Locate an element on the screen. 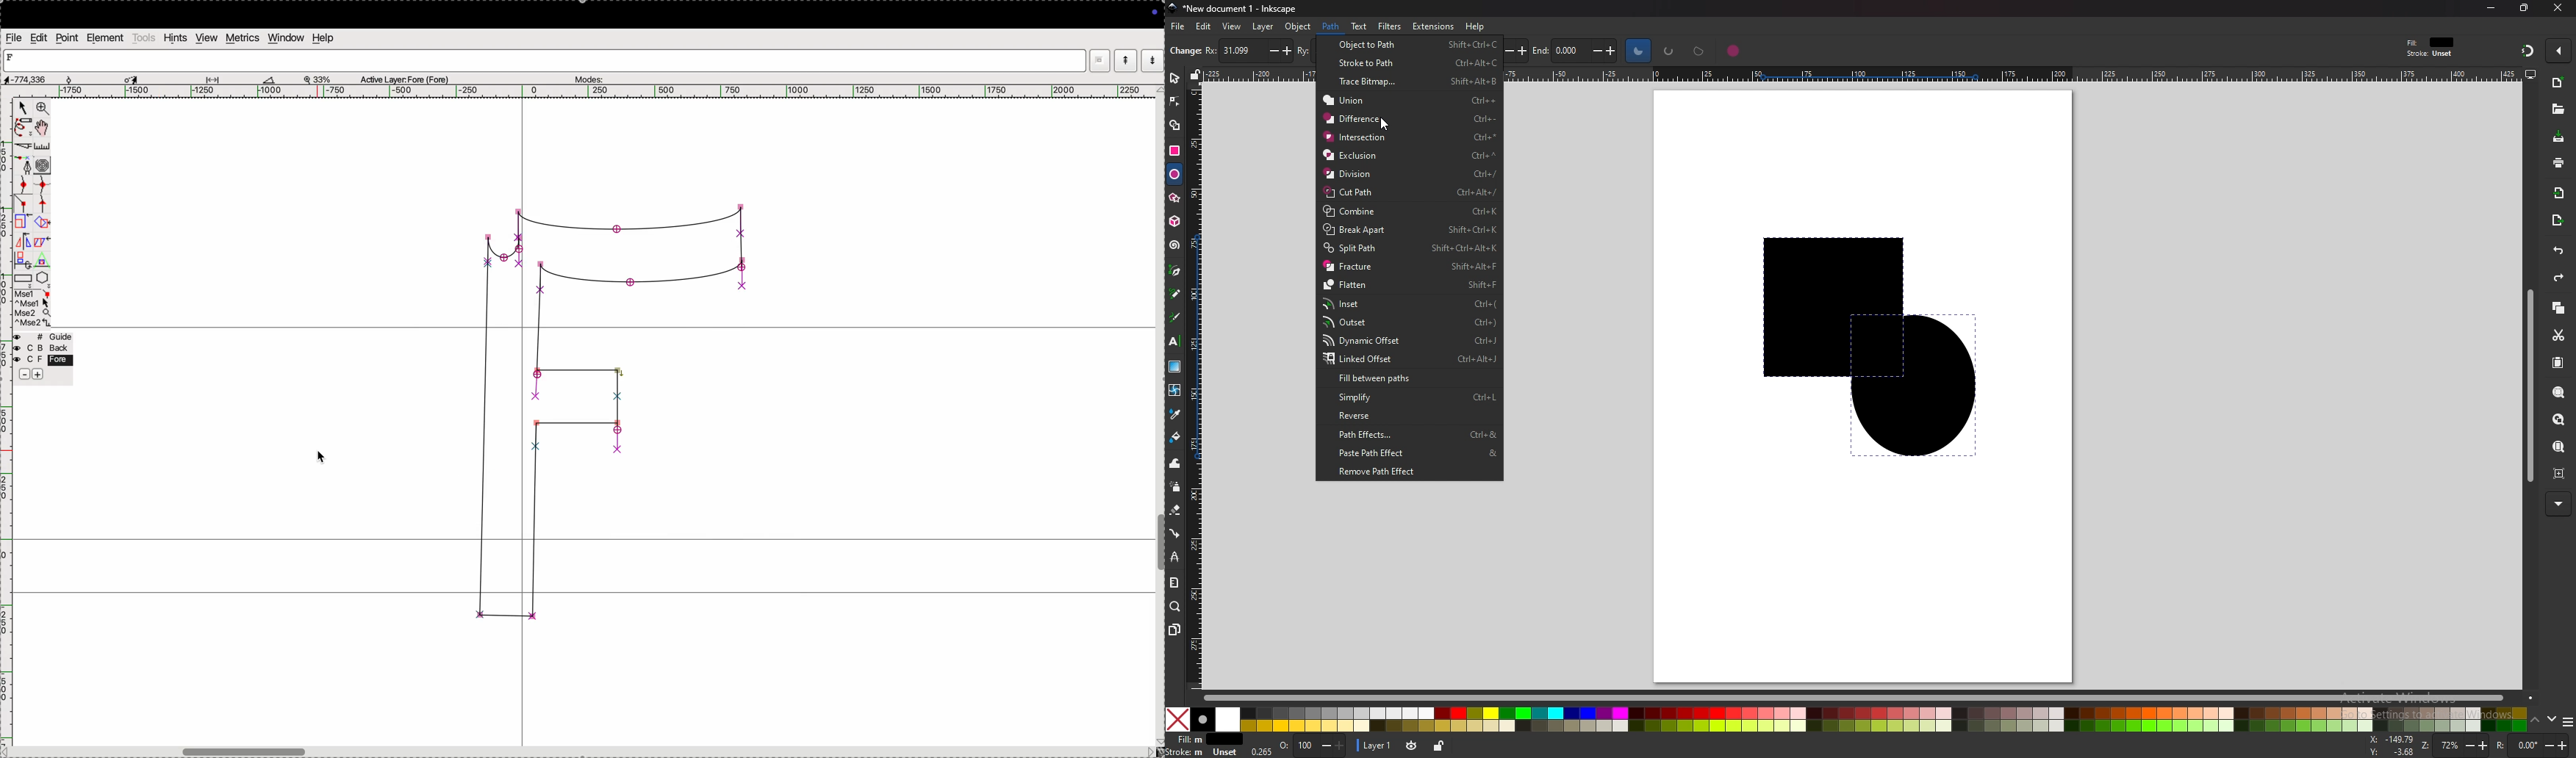  rectangle is located at coordinates (1175, 149).